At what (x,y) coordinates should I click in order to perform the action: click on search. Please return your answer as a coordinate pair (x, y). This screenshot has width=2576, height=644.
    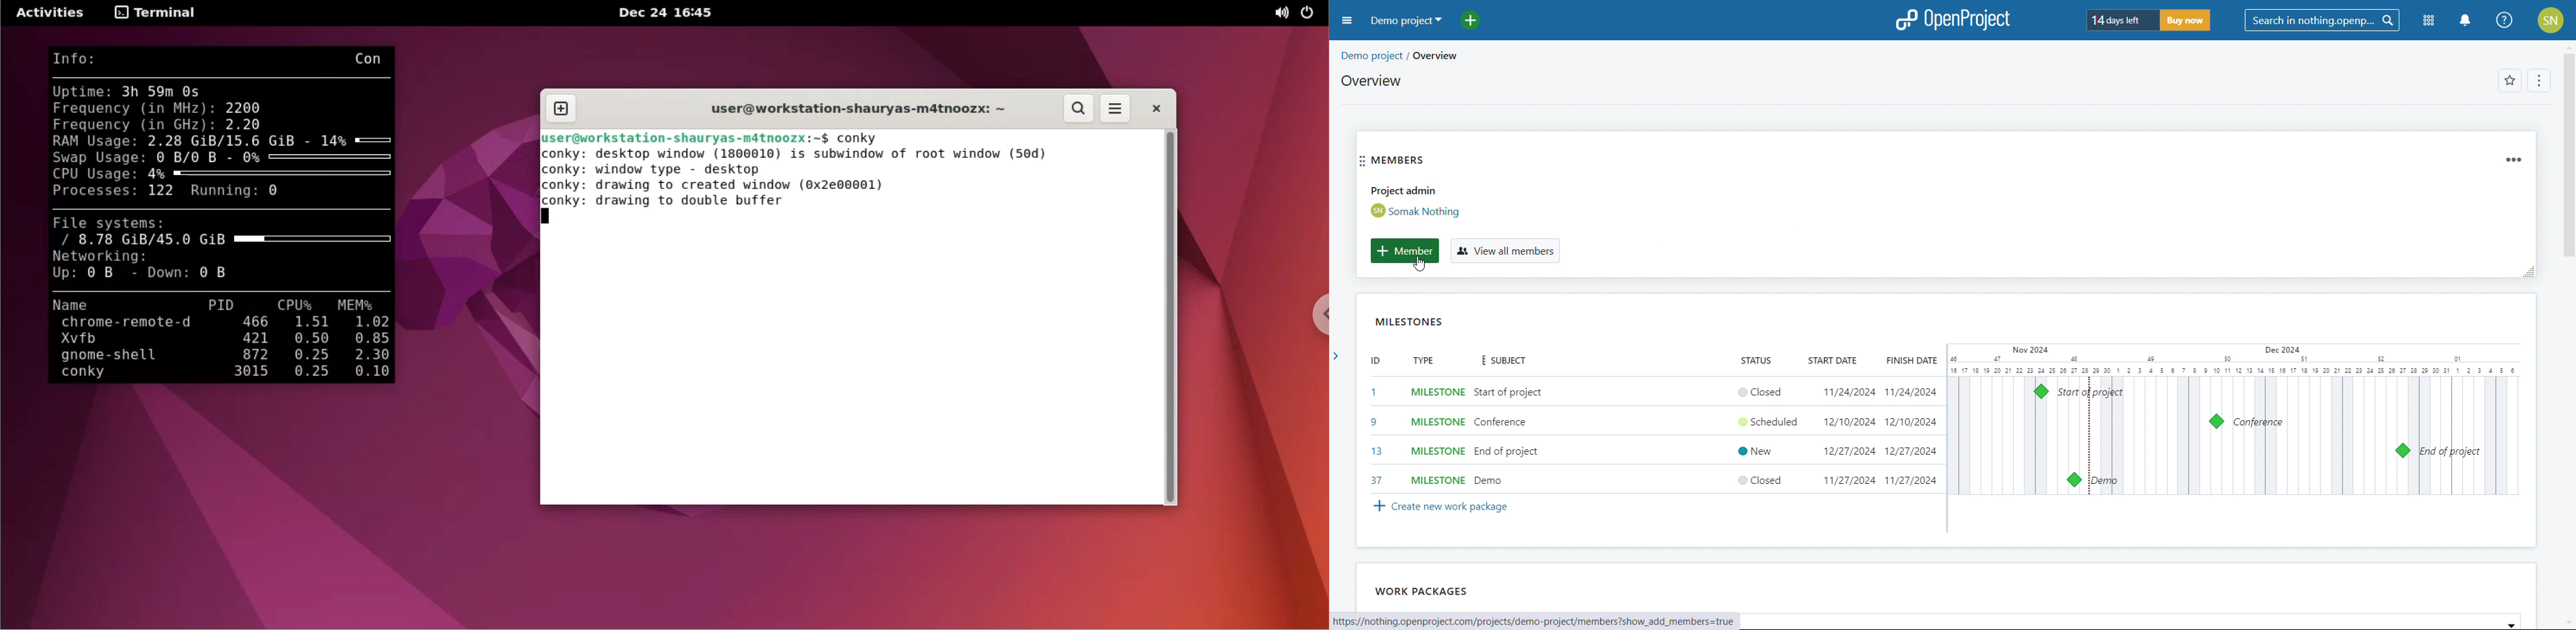
    Looking at the image, I should click on (2322, 20).